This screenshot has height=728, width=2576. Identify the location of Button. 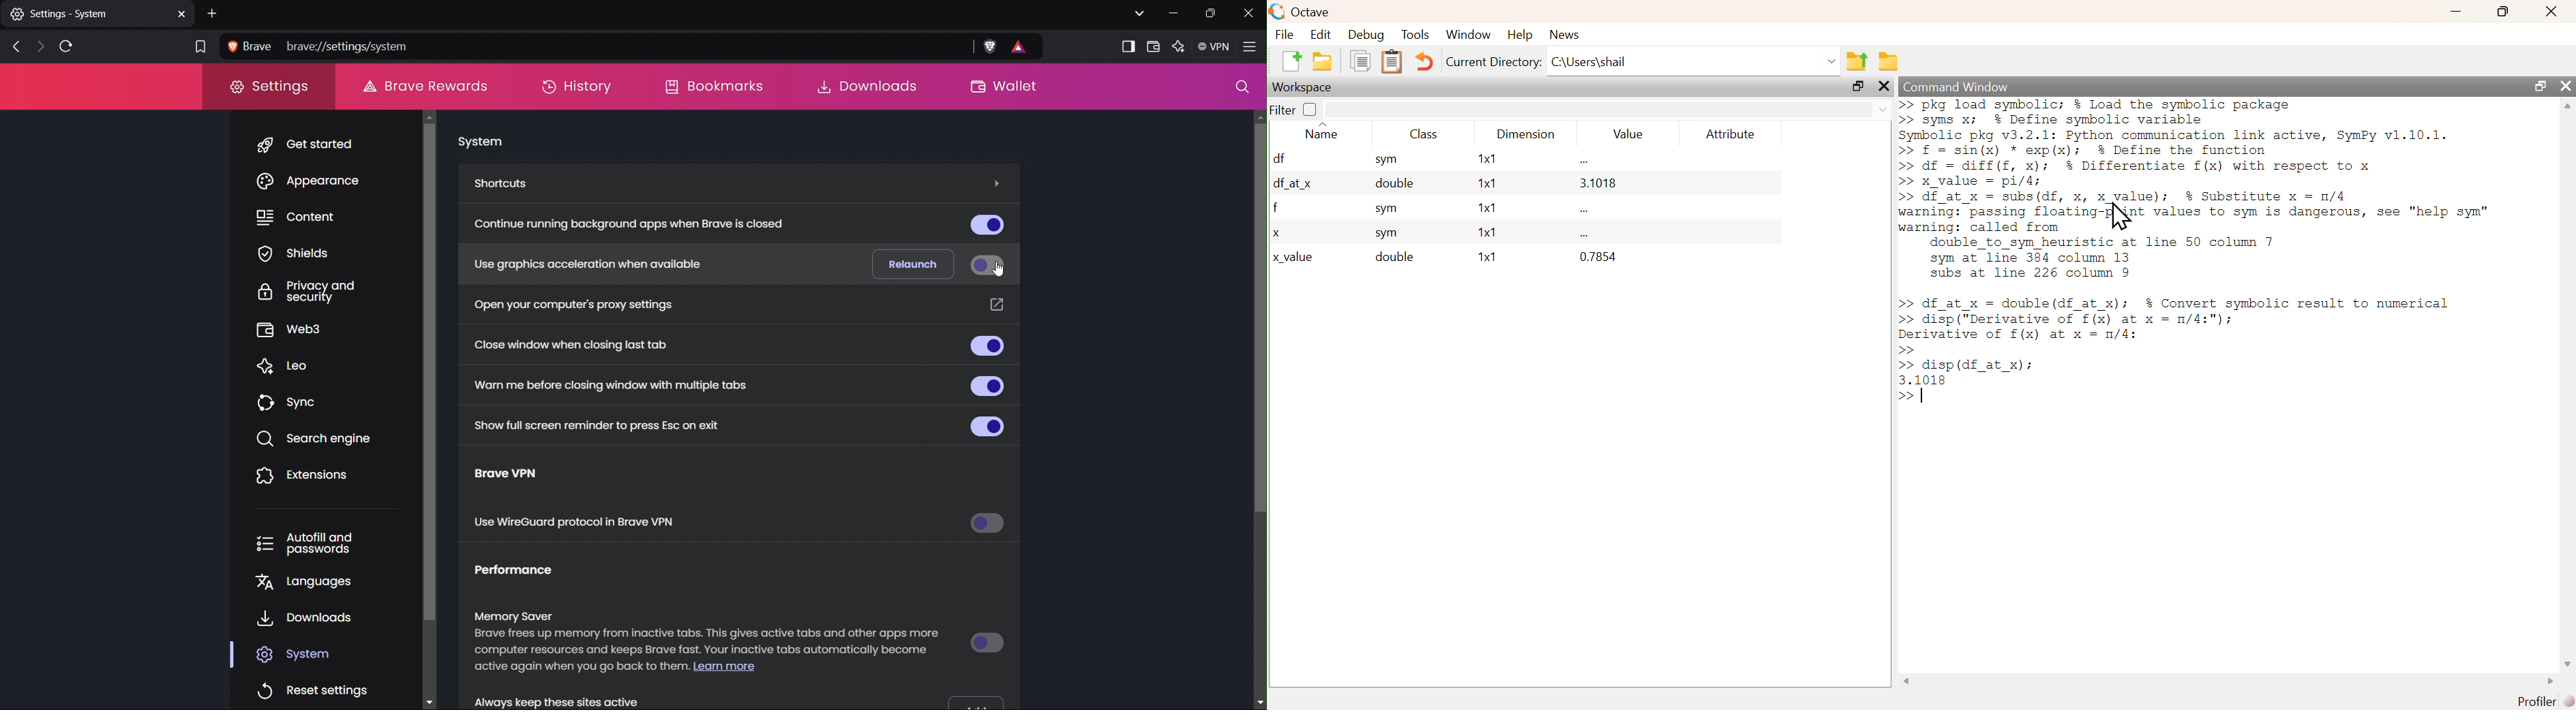
(990, 526).